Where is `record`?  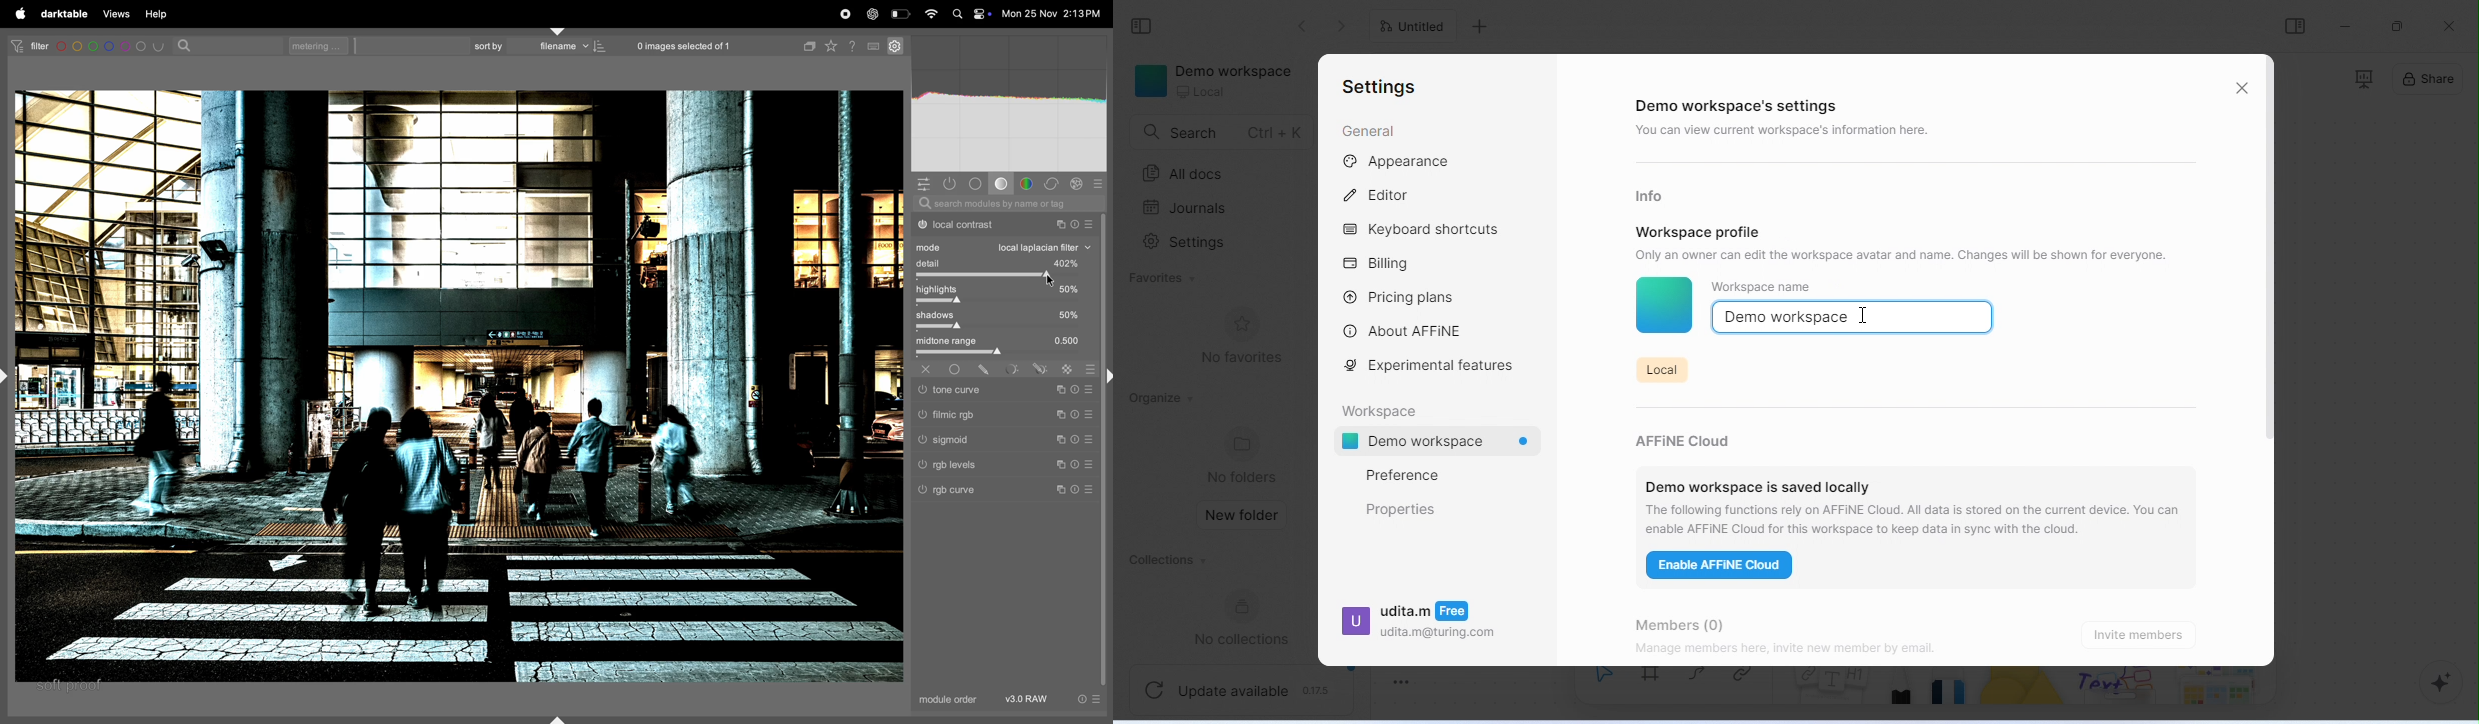
record is located at coordinates (846, 14).